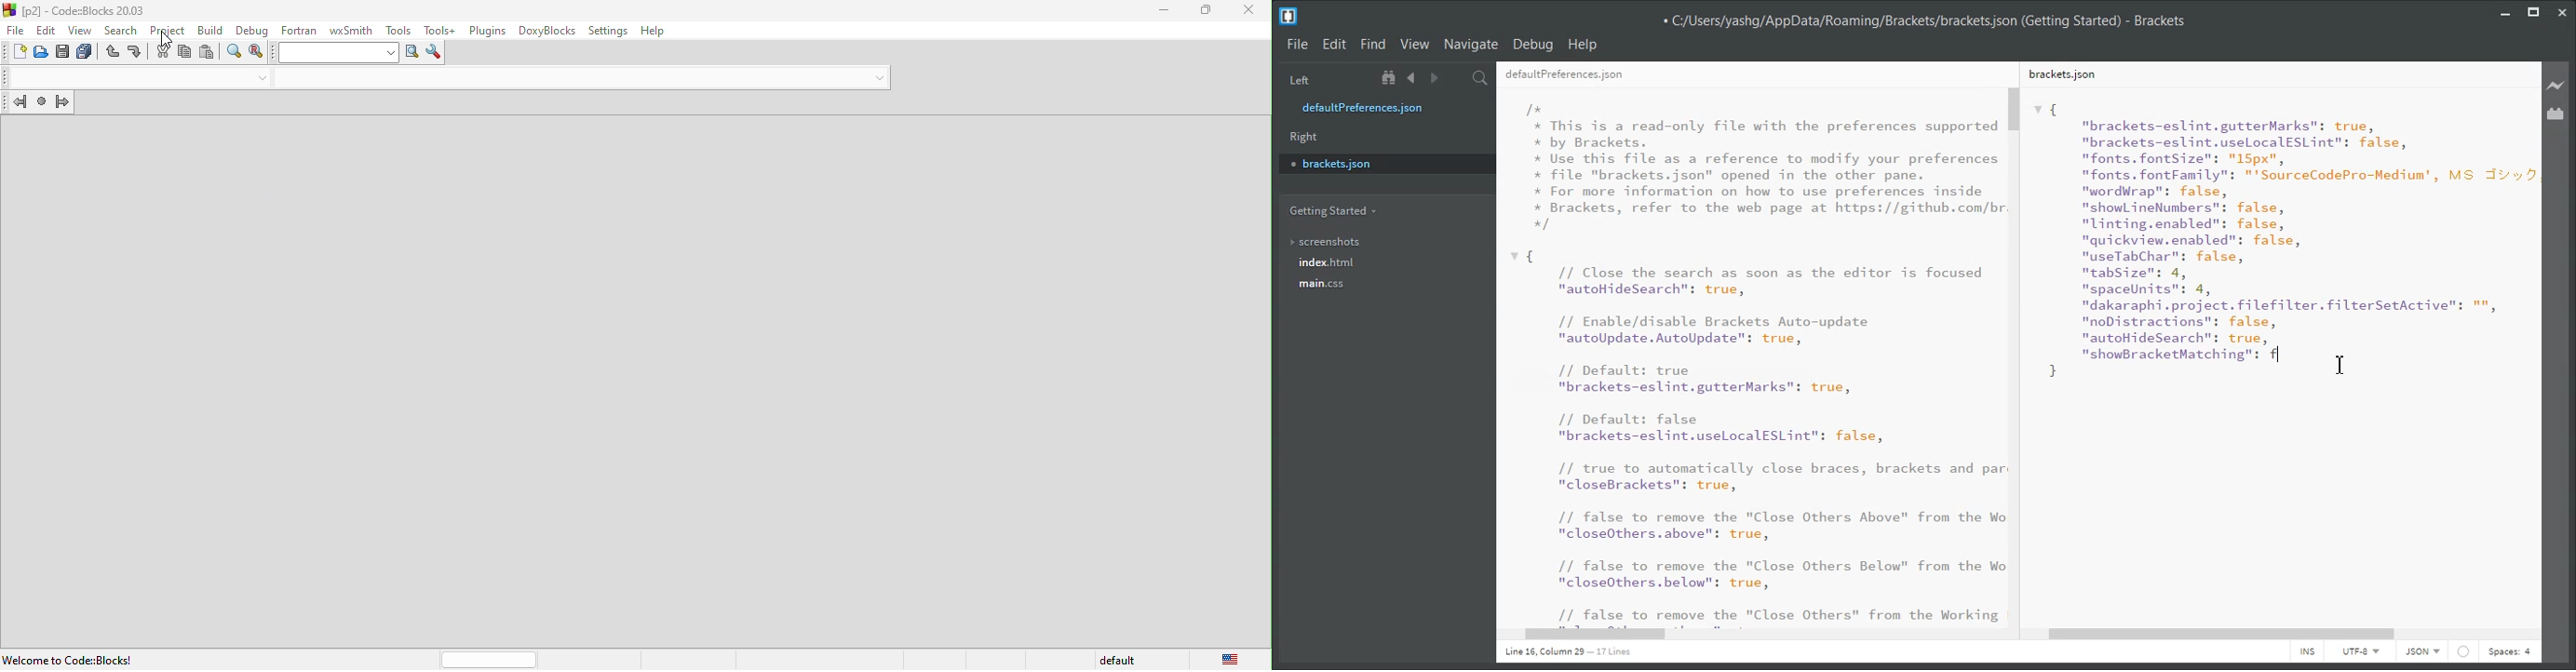 The image size is (2576, 672). I want to click on show options window, so click(434, 53).